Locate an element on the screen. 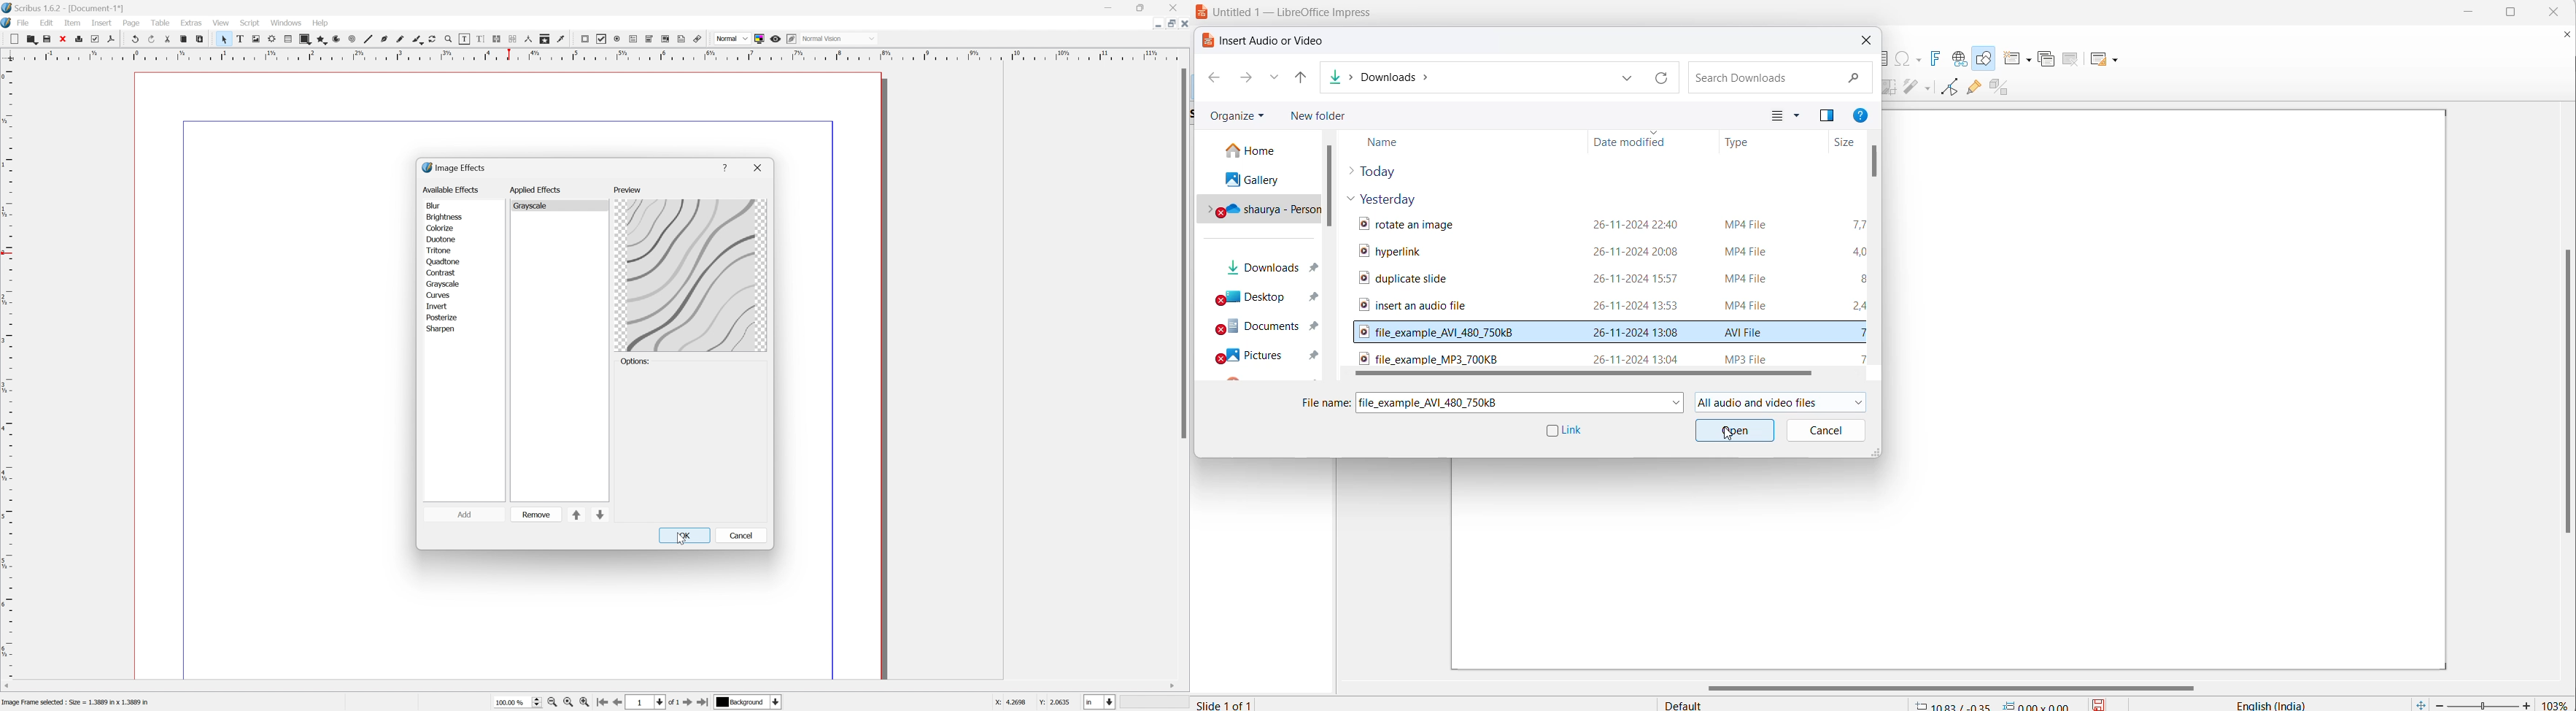 The image size is (2576, 728). Extras is located at coordinates (193, 22).